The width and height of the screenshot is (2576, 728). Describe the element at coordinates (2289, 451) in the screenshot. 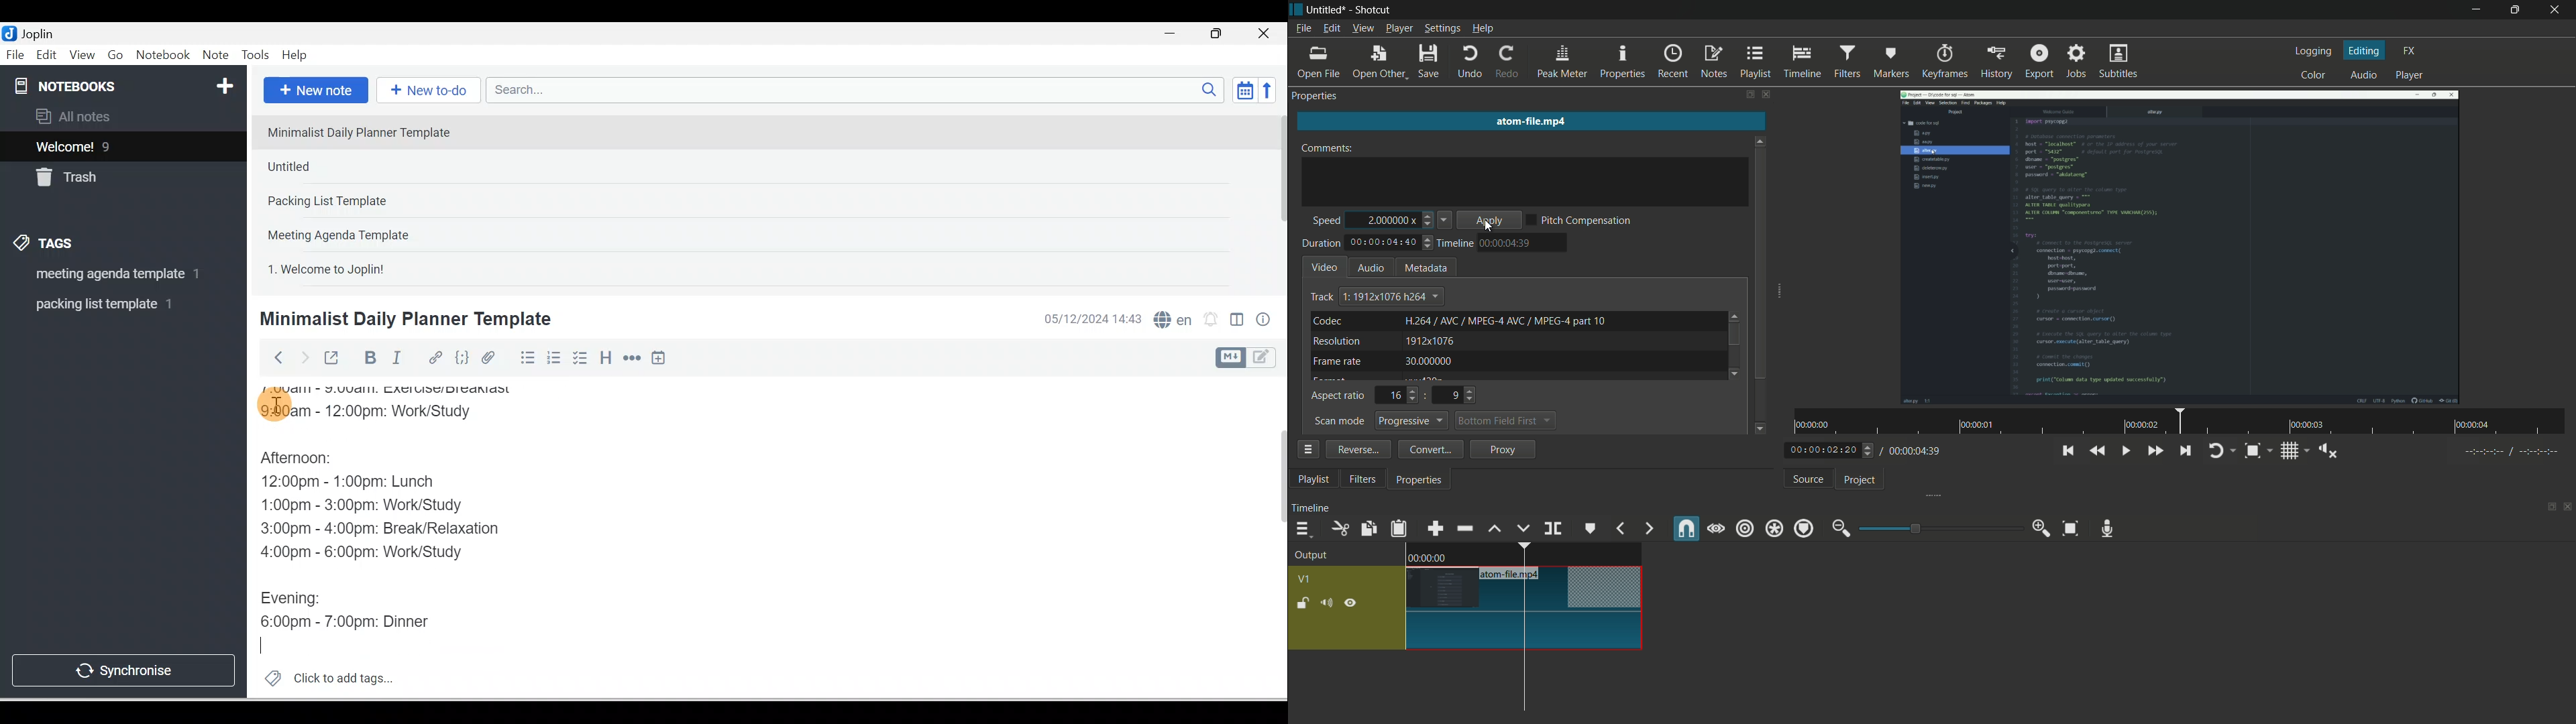

I see `toggle grid` at that location.